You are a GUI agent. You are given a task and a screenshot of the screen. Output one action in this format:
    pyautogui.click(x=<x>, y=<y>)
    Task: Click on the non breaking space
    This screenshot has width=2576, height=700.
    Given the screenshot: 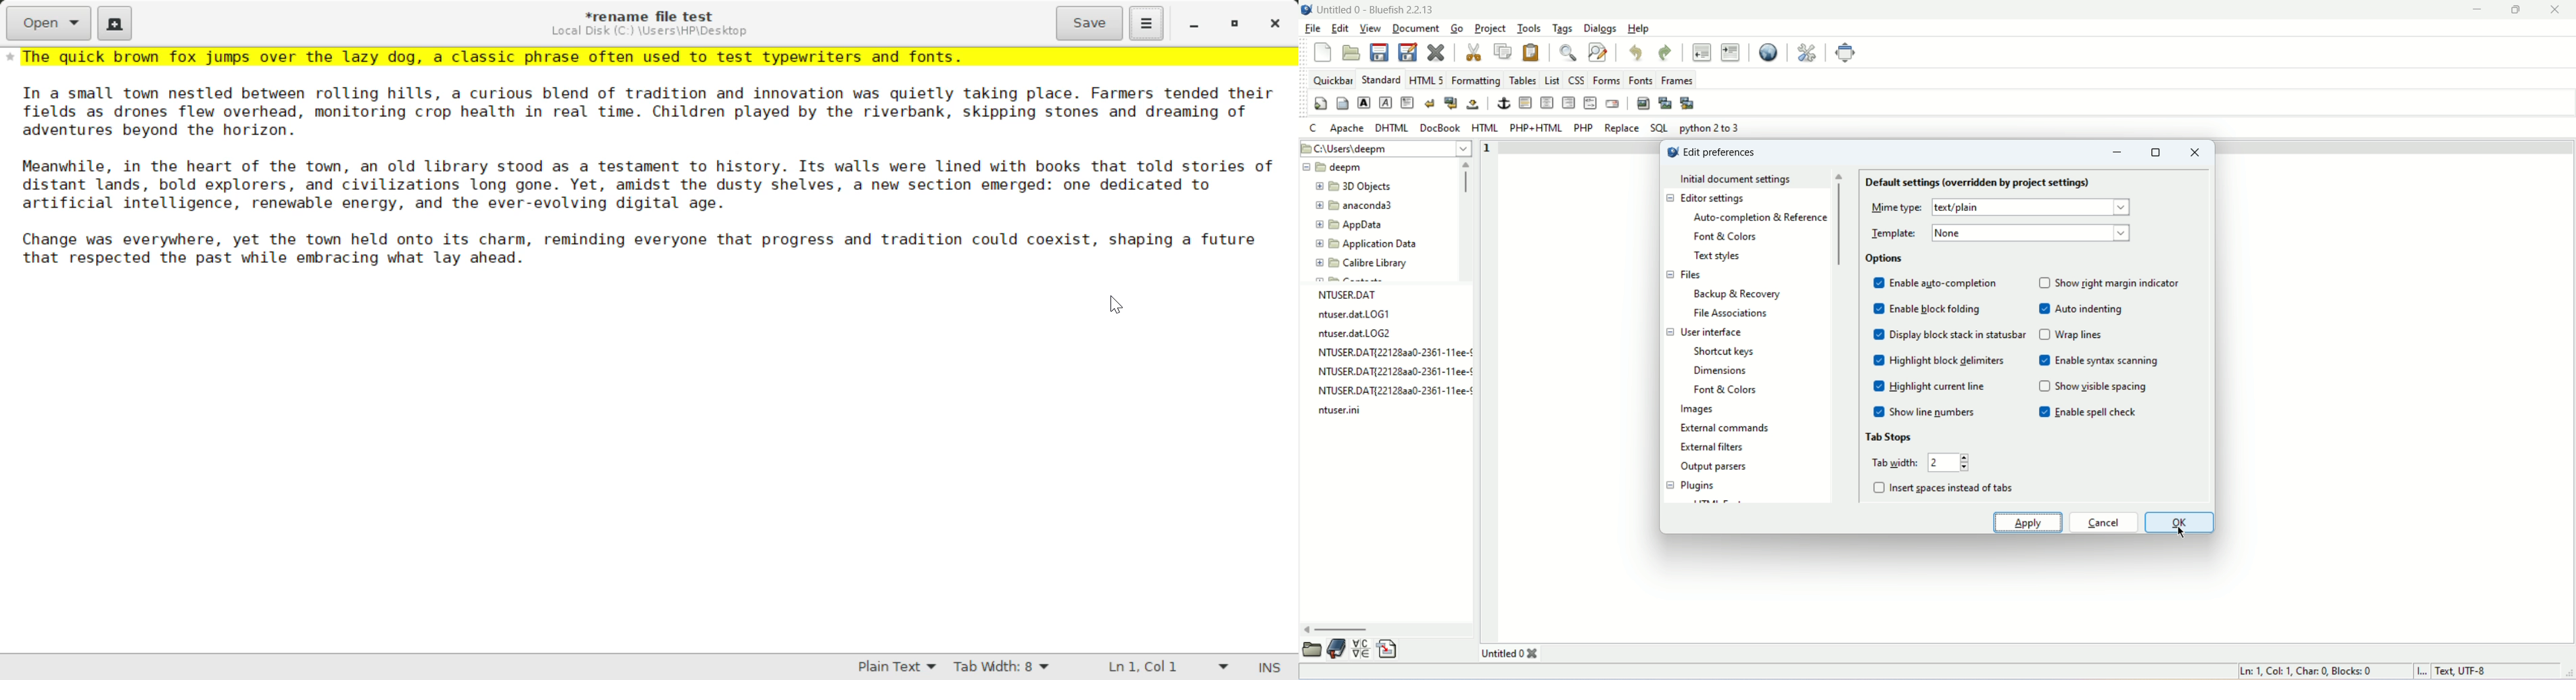 What is the action you would take?
    pyautogui.click(x=1474, y=104)
    